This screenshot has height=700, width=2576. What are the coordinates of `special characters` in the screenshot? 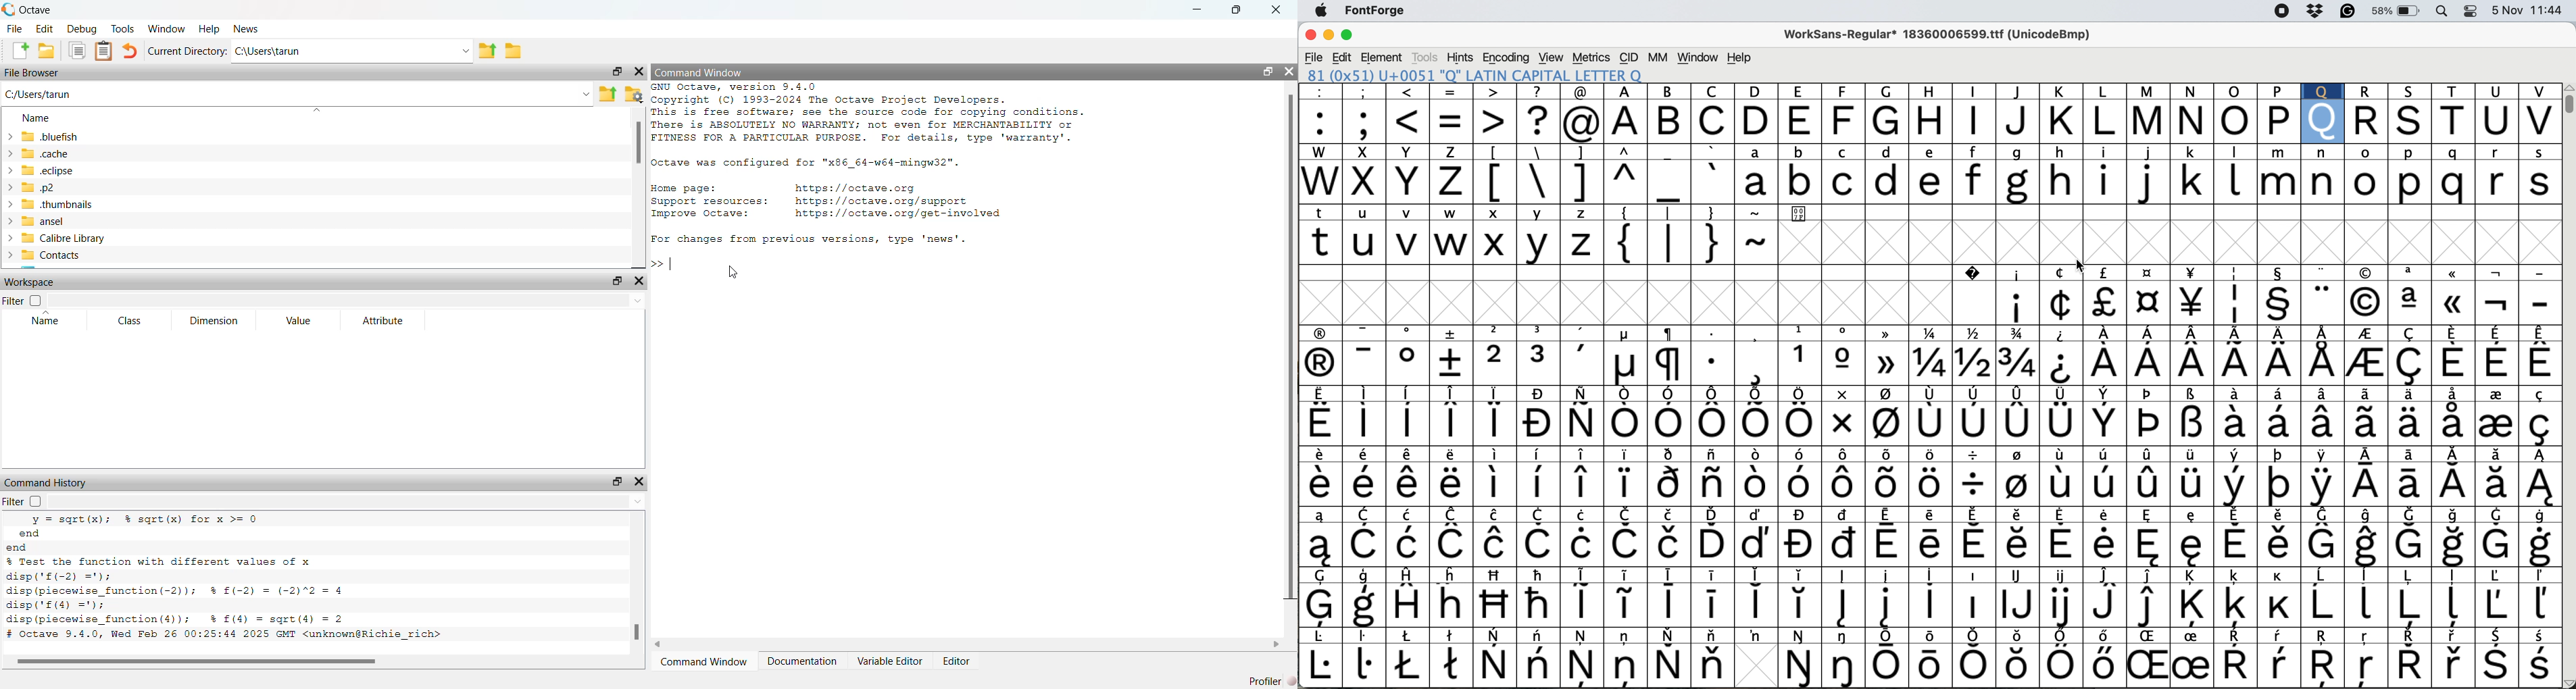 It's located at (1928, 663).